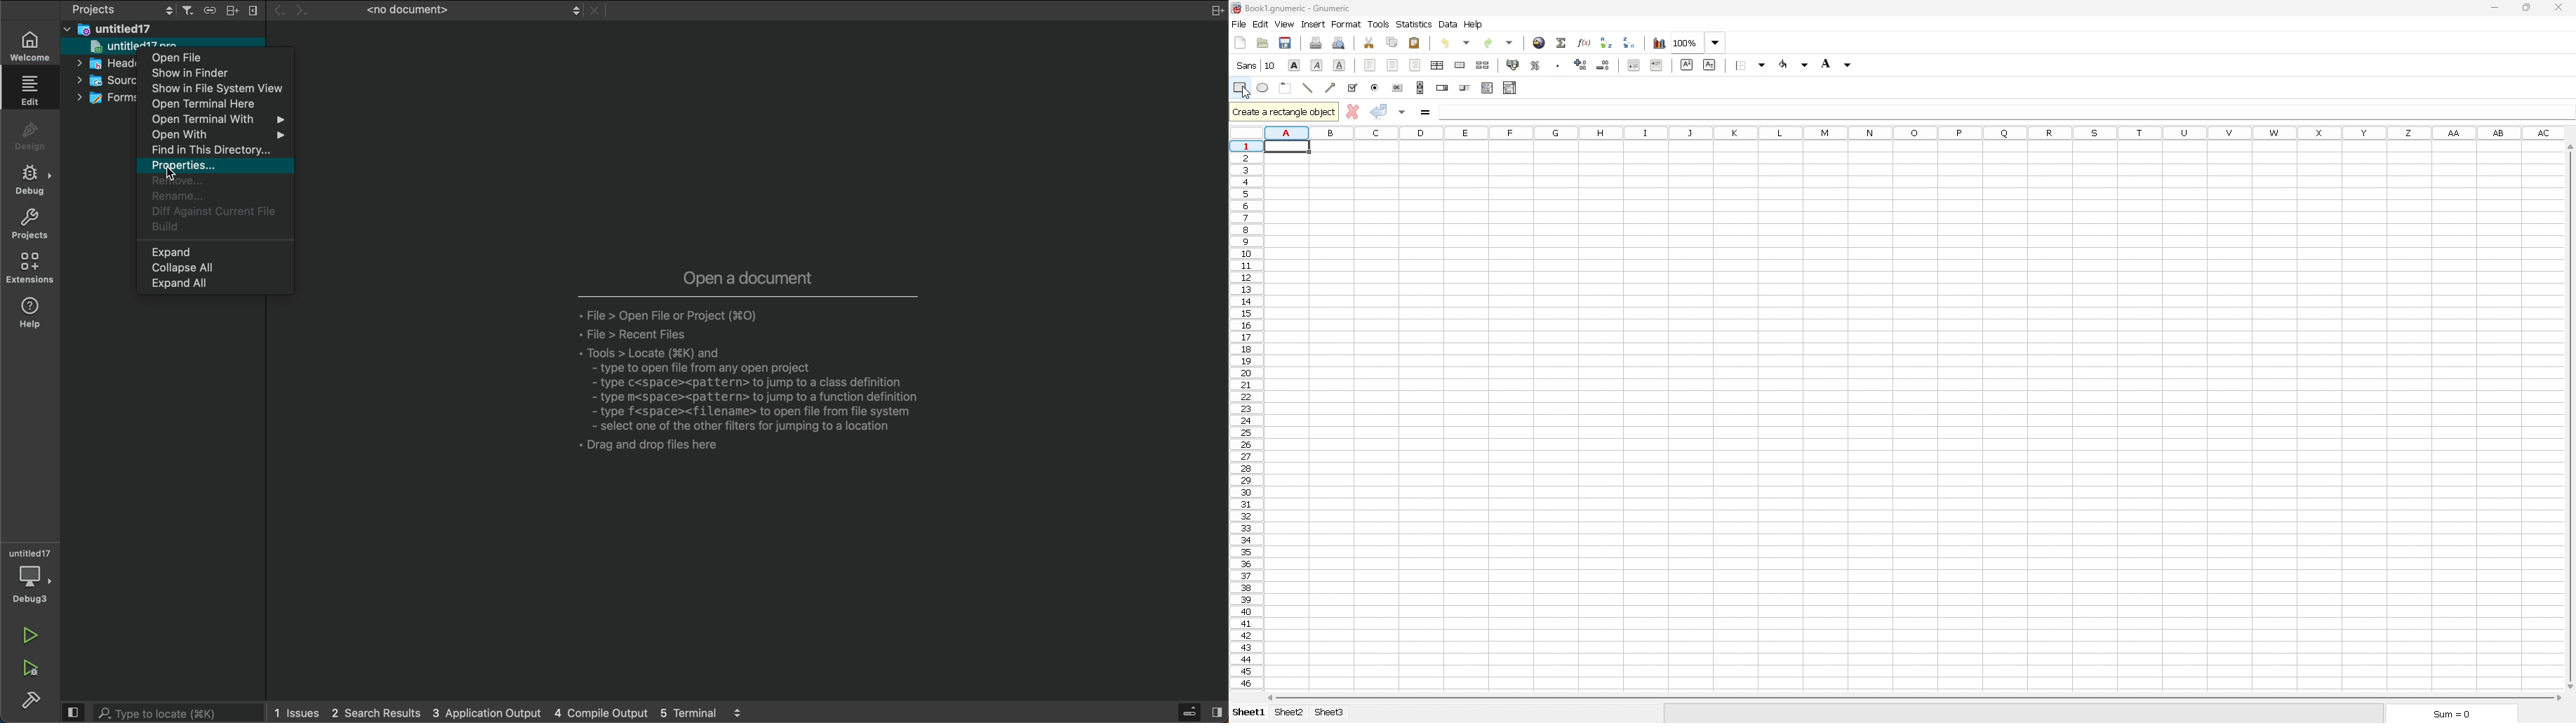  What do you see at coordinates (1559, 64) in the screenshot?
I see `thousands separator` at bounding box center [1559, 64].